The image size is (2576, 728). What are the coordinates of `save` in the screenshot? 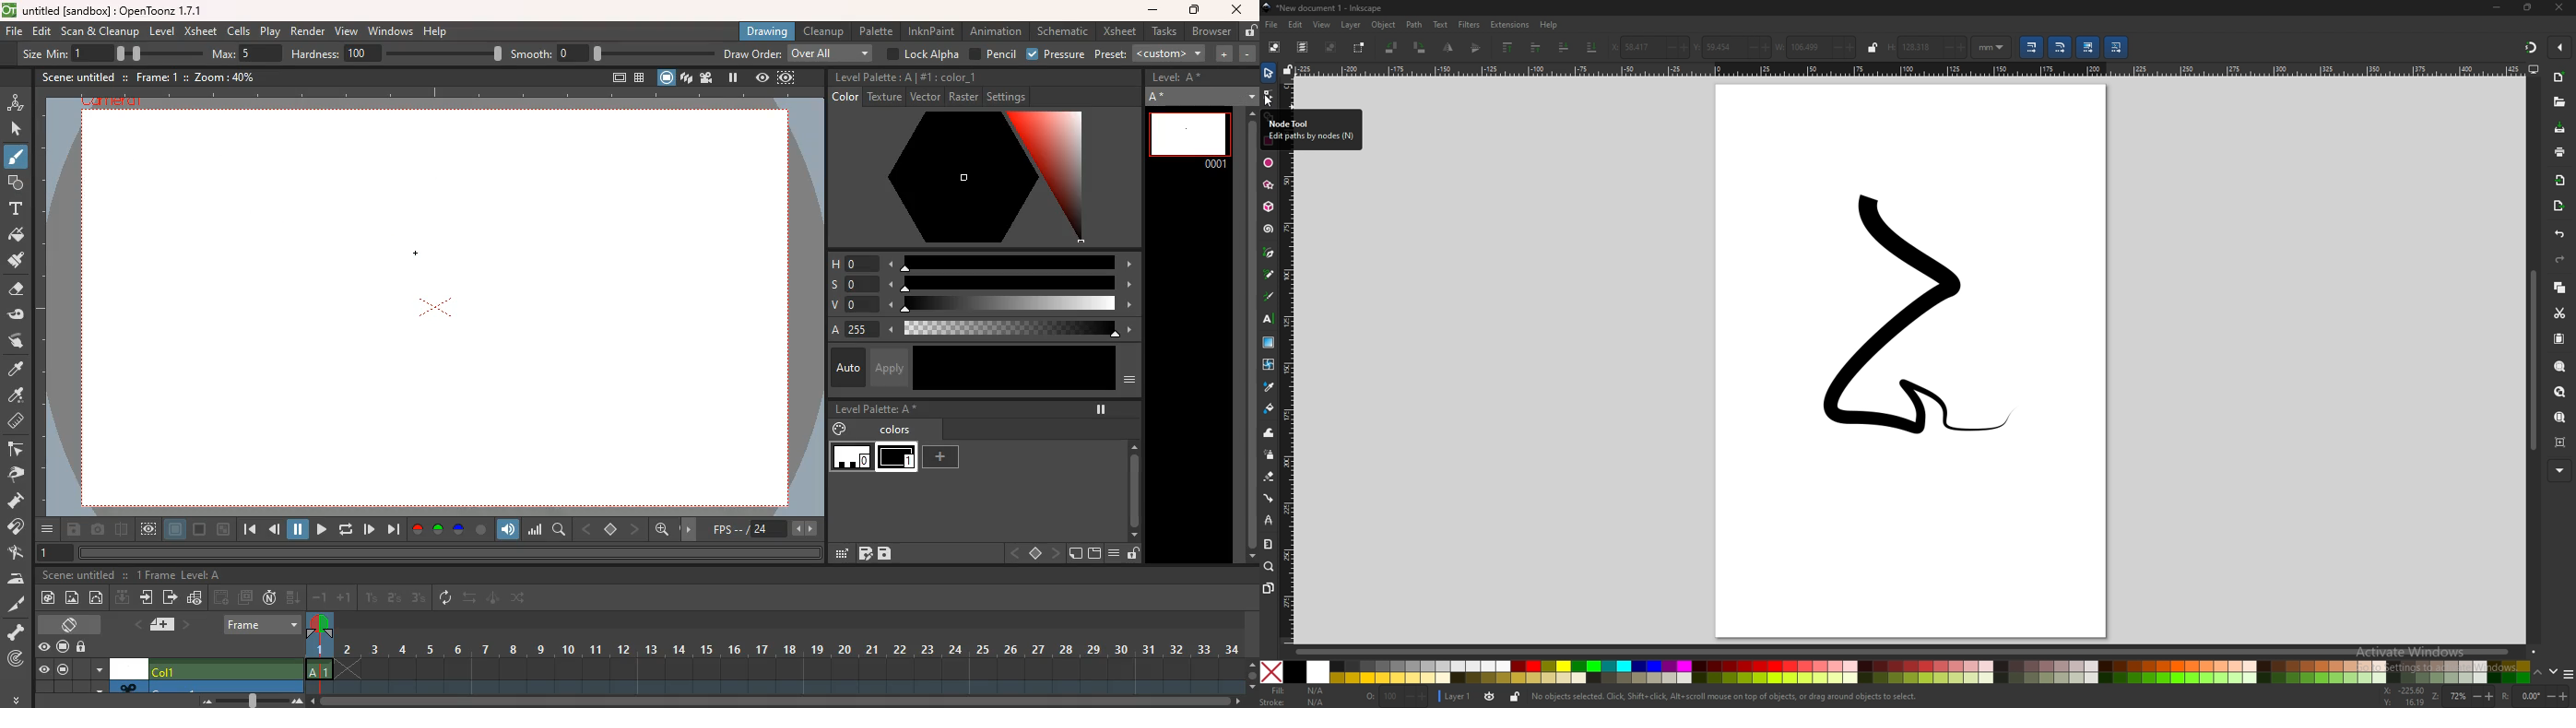 It's located at (2560, 129).